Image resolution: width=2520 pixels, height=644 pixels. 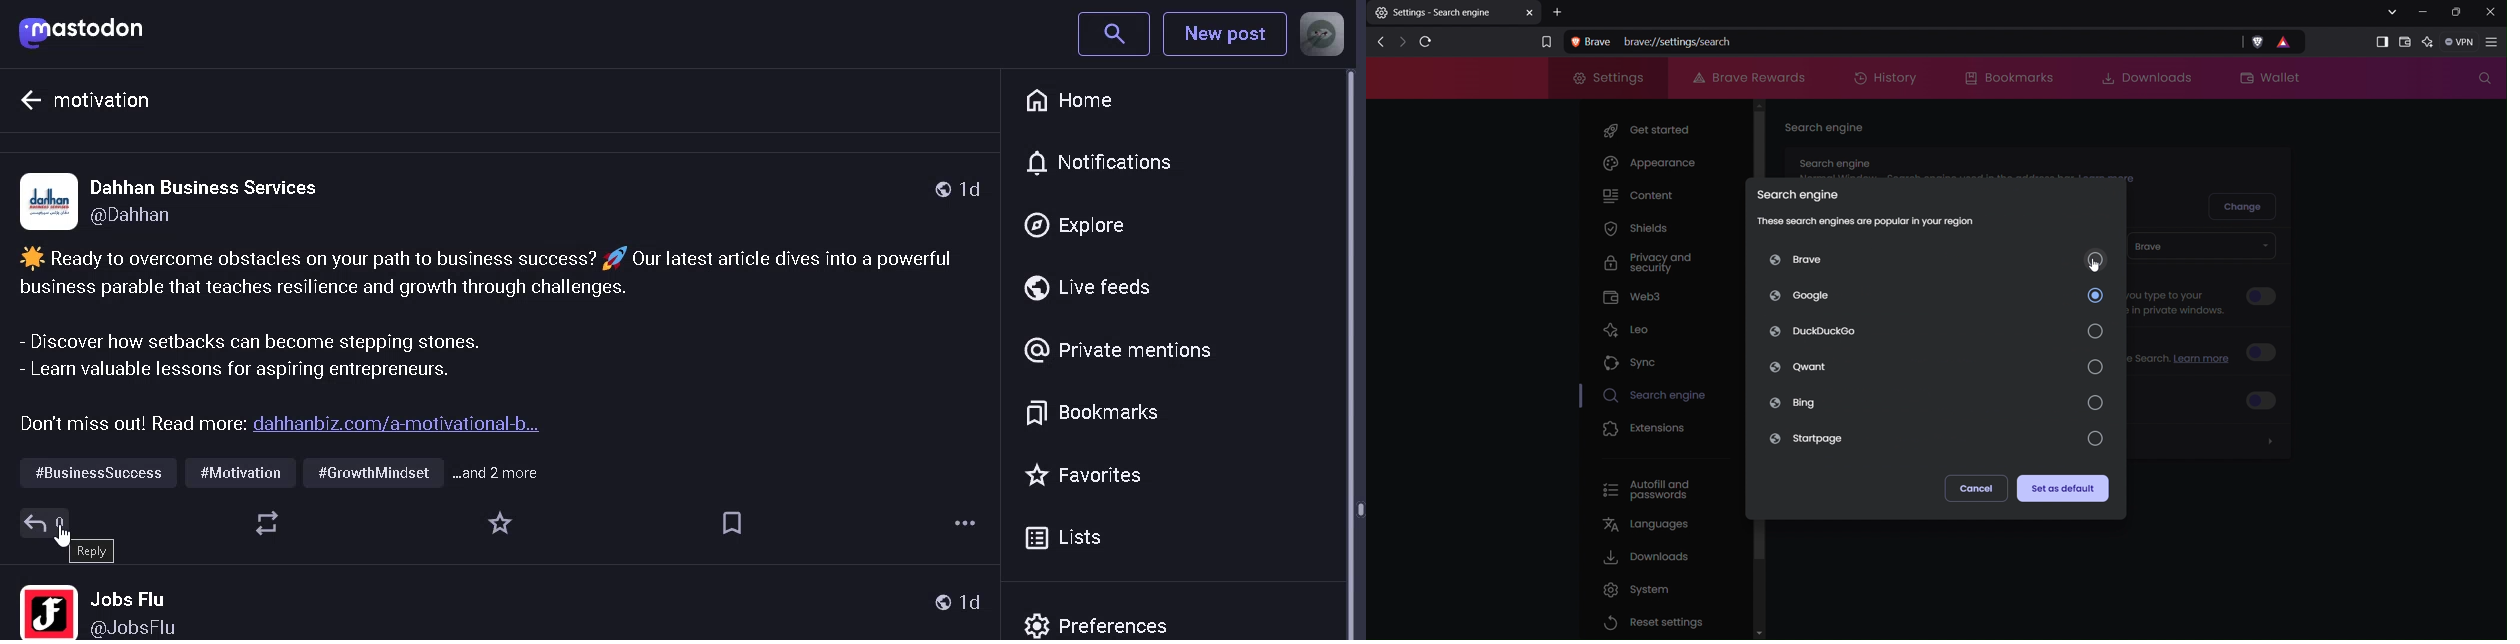 I want to click on profile picture, so click(x=46, y=609).